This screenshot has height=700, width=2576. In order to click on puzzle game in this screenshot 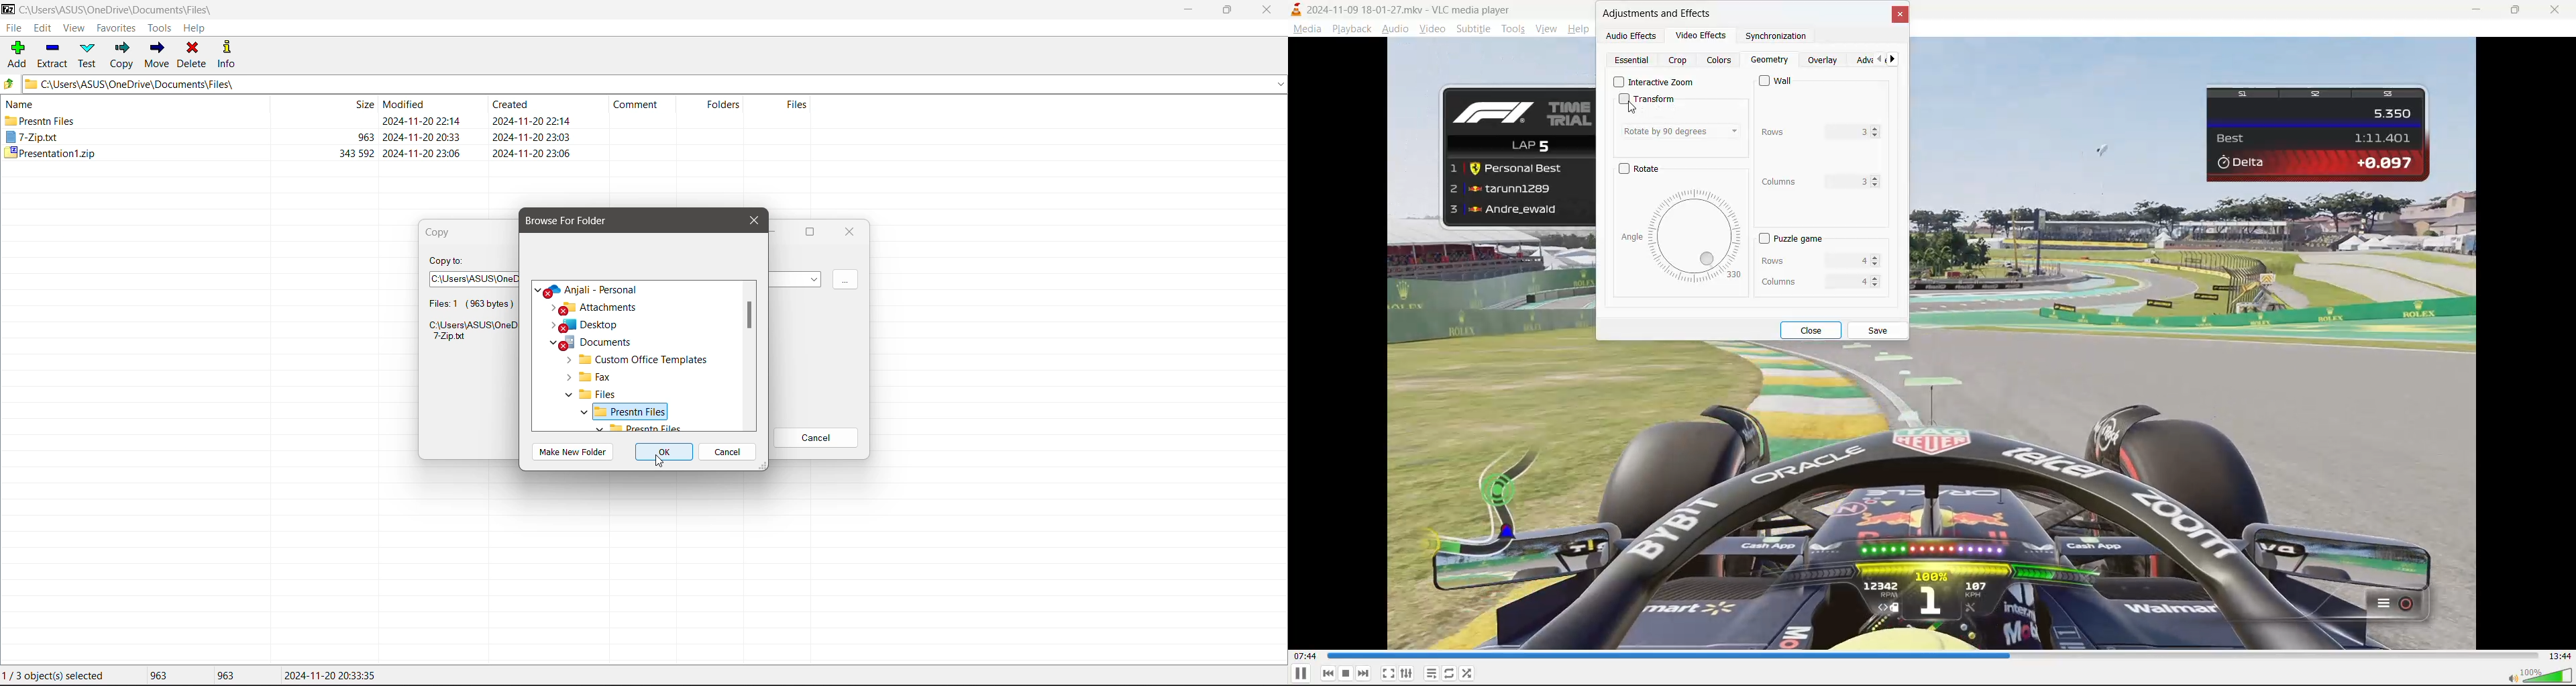, I will do `click(1794, 241)`.